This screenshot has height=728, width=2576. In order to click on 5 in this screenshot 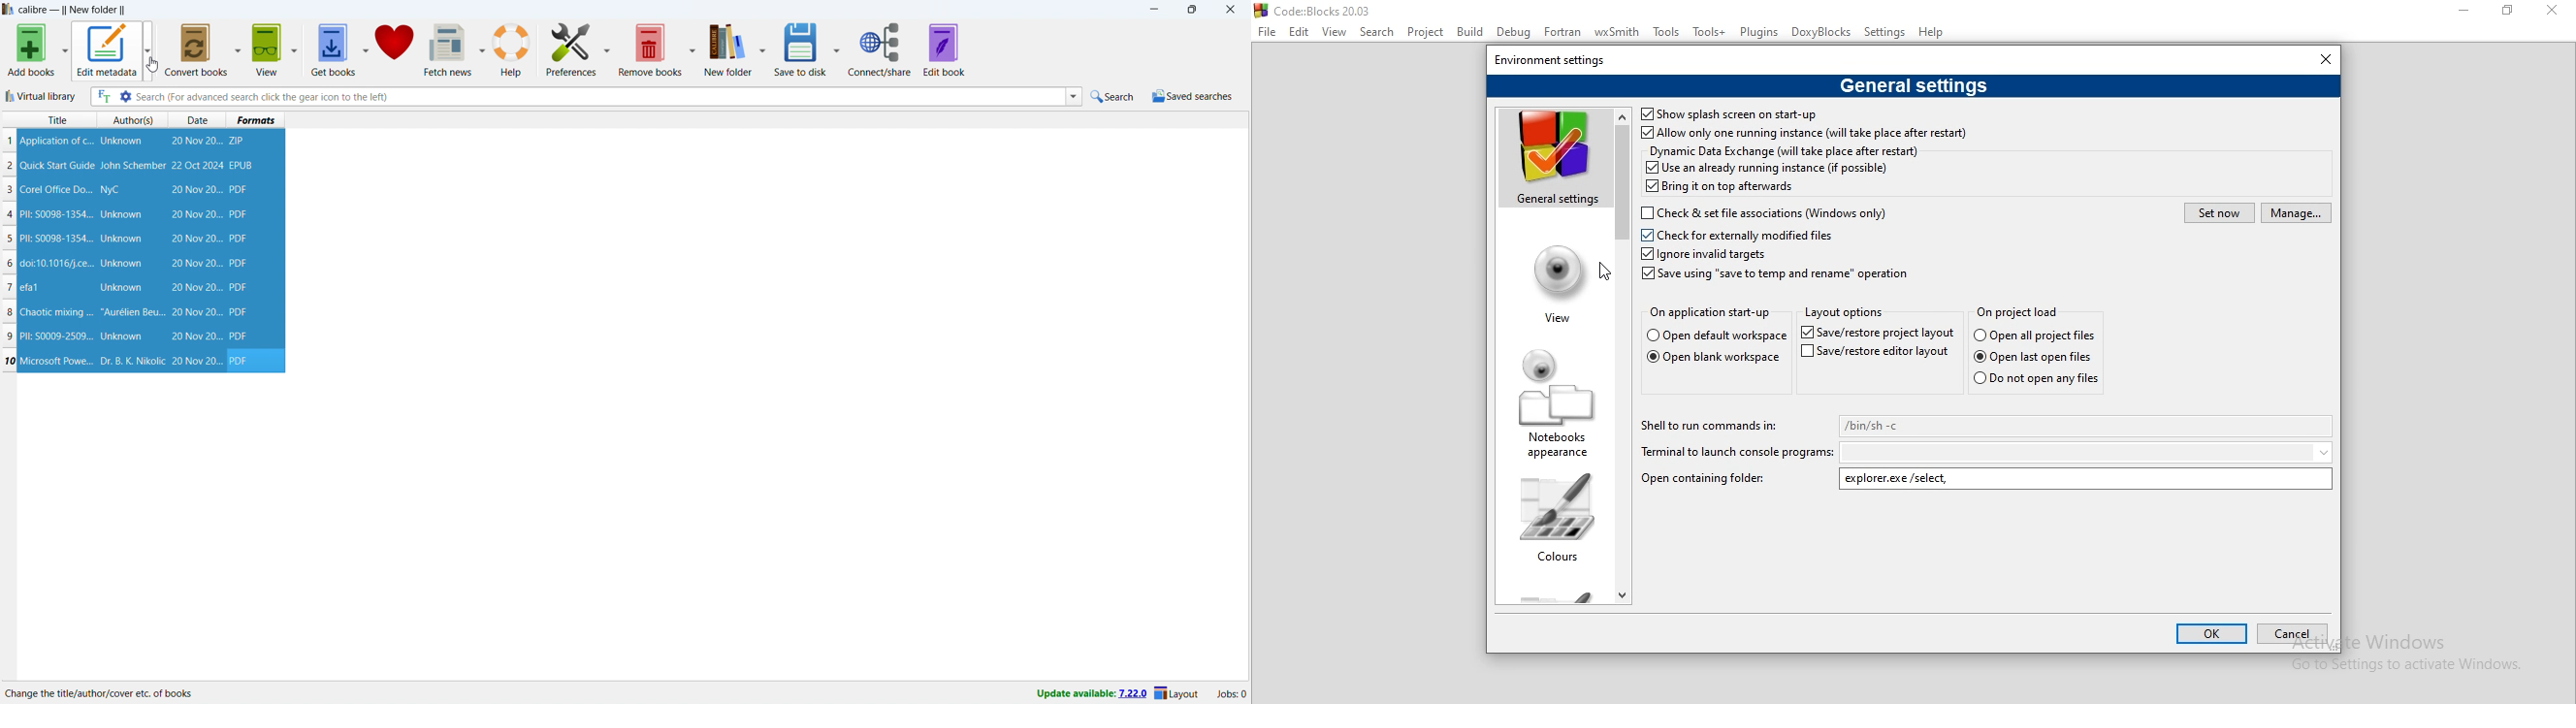, I will do `click(8, 240)`.